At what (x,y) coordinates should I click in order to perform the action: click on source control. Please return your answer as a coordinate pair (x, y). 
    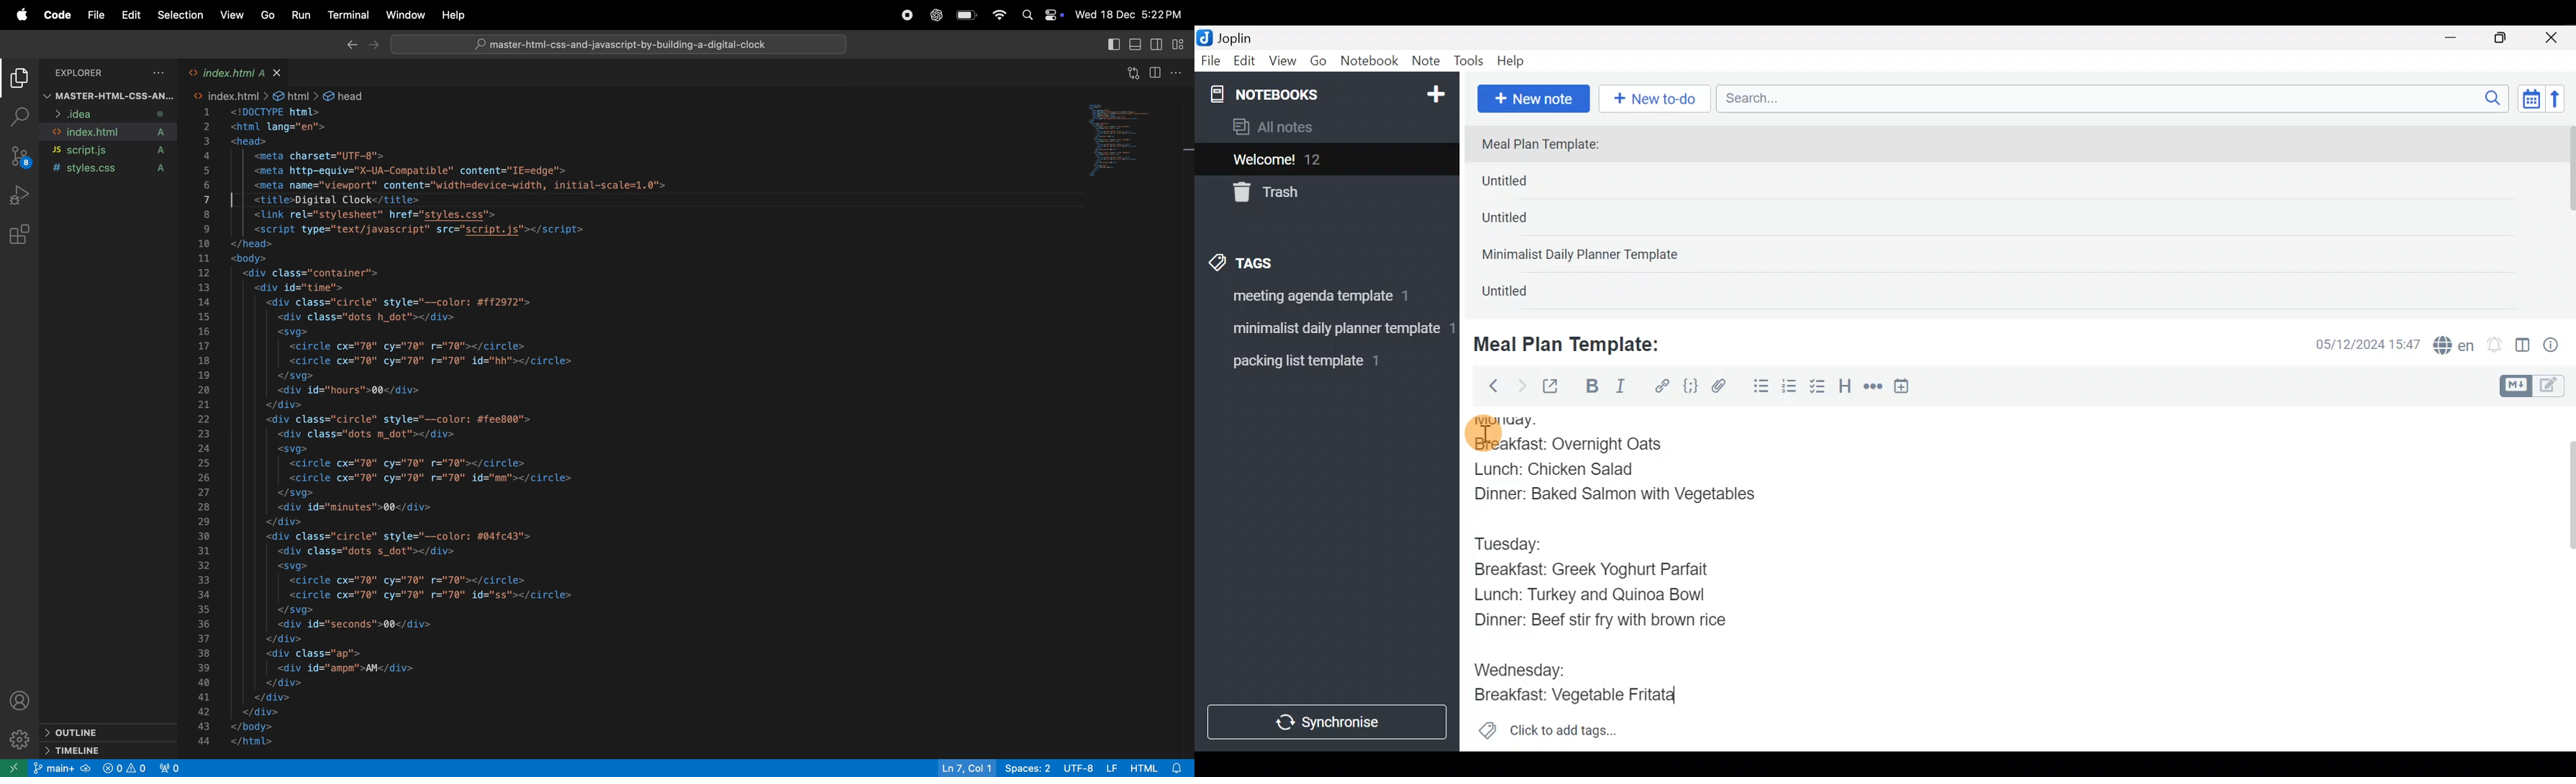
    Looking at the image, I should click on (20, 158).